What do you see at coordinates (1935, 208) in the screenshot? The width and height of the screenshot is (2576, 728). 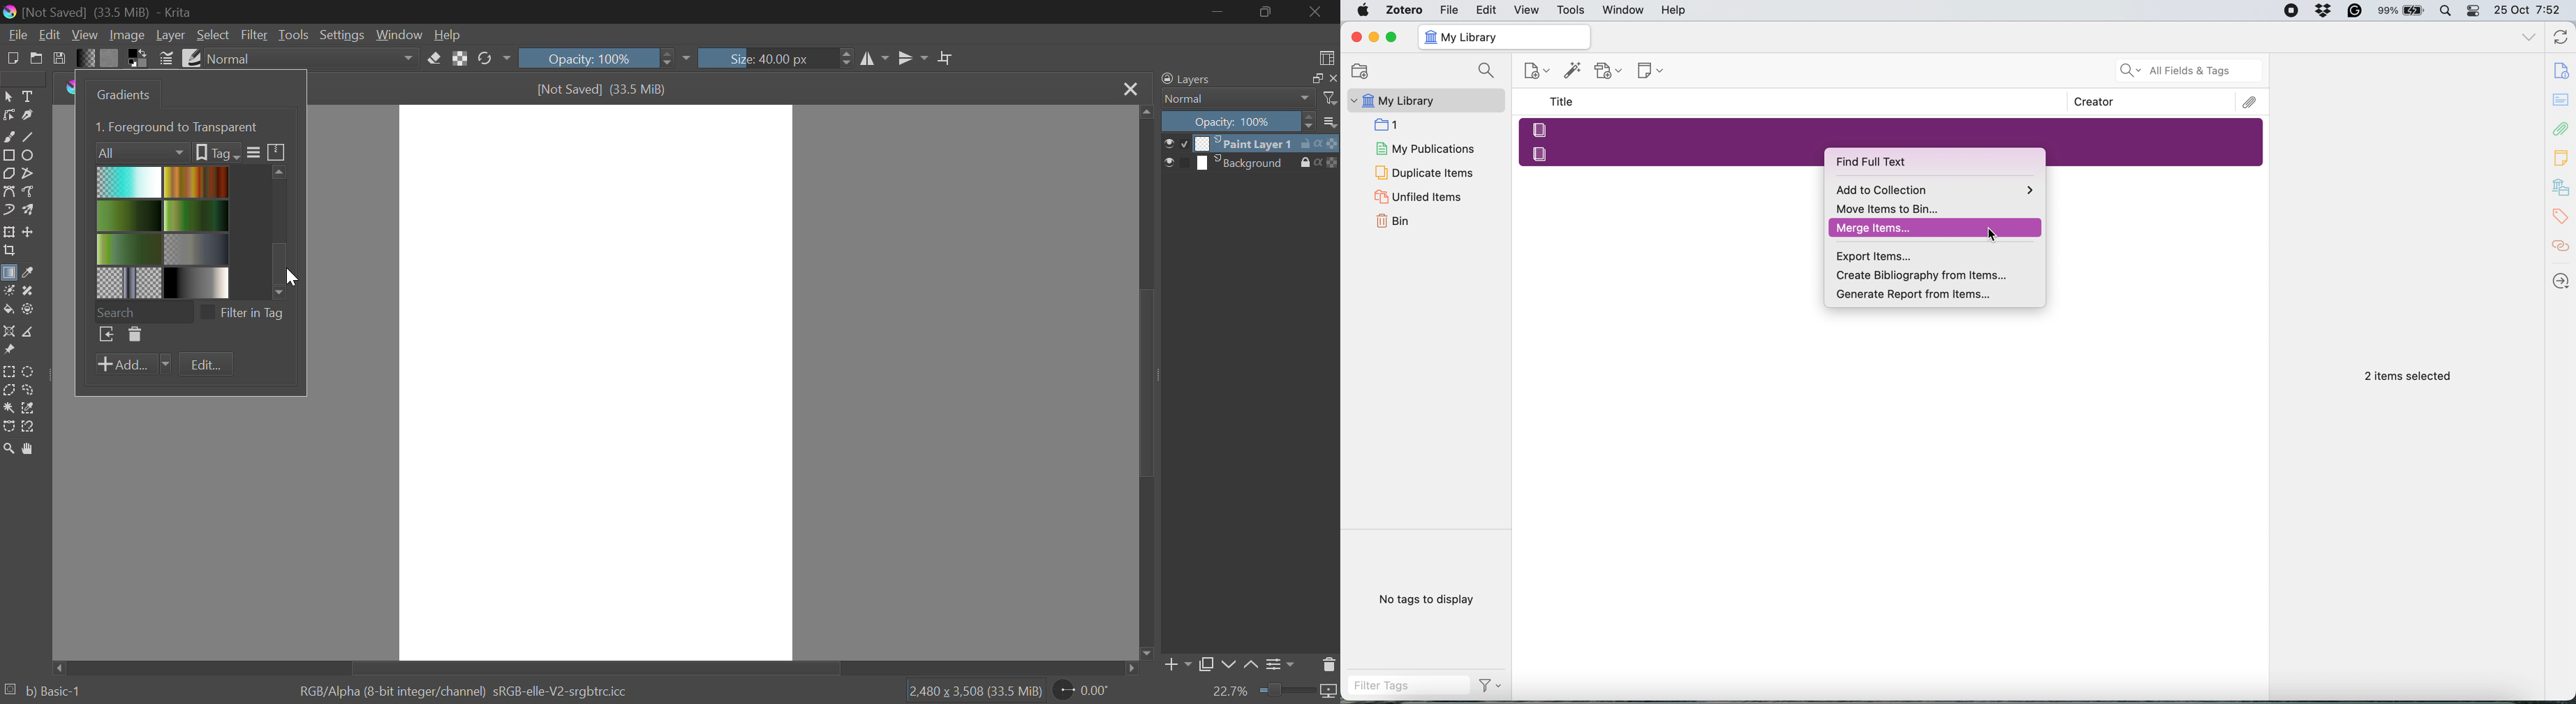 I see `Move Items to Bin` at bounding box center [1935, 208].